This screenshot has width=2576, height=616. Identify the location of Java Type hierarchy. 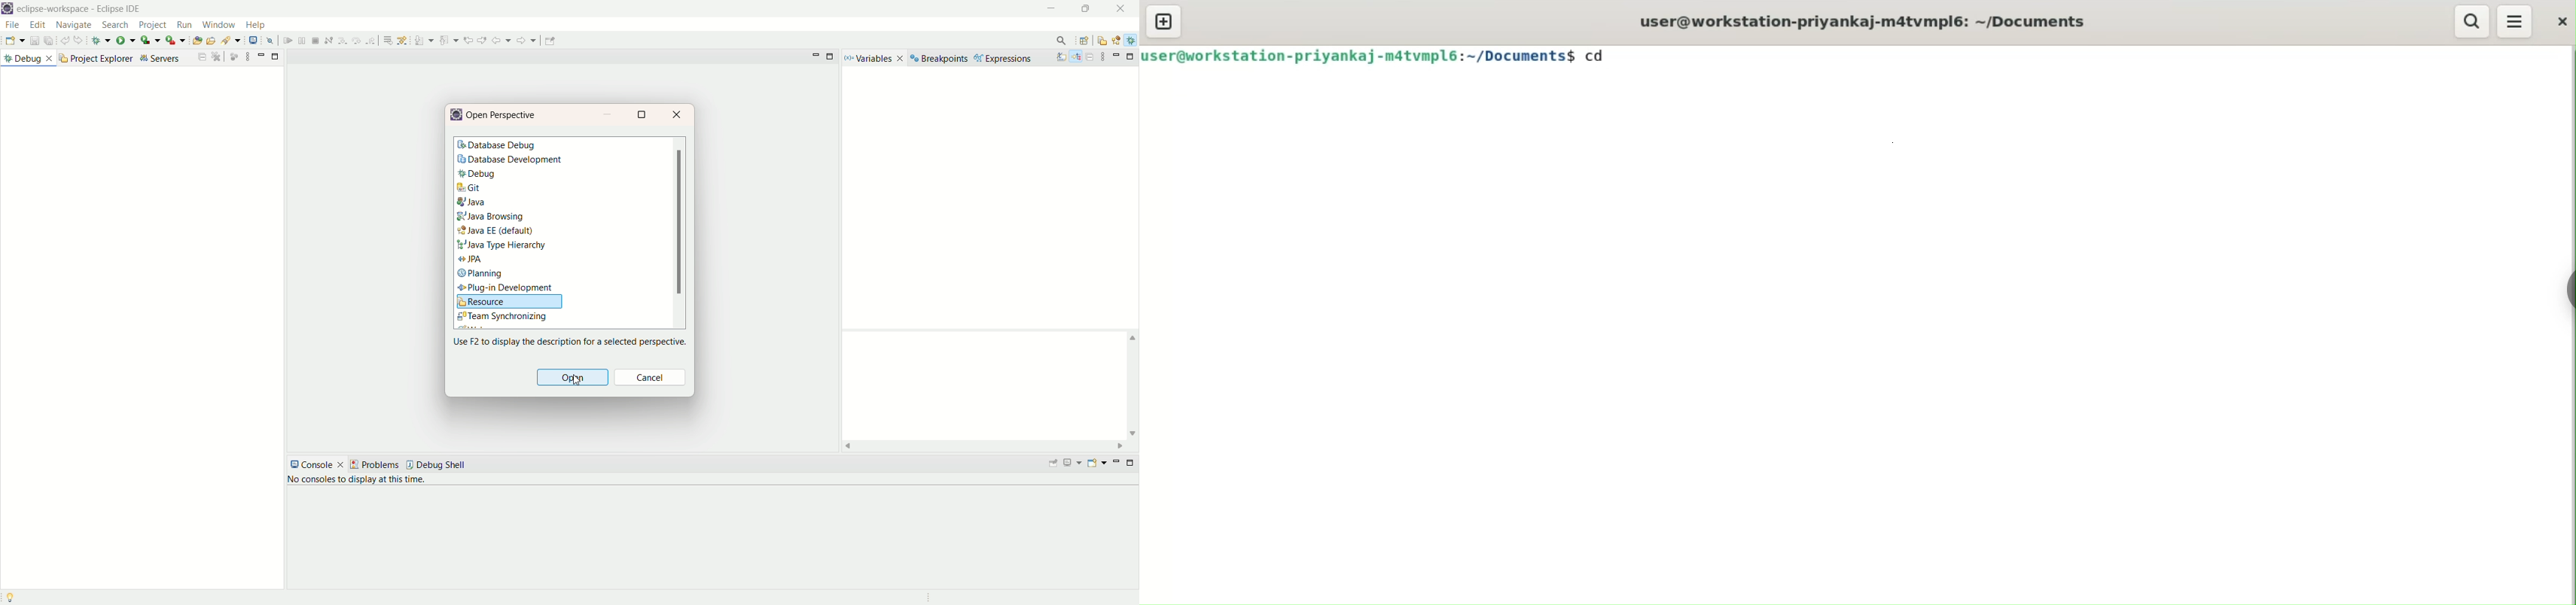
(501, 246).